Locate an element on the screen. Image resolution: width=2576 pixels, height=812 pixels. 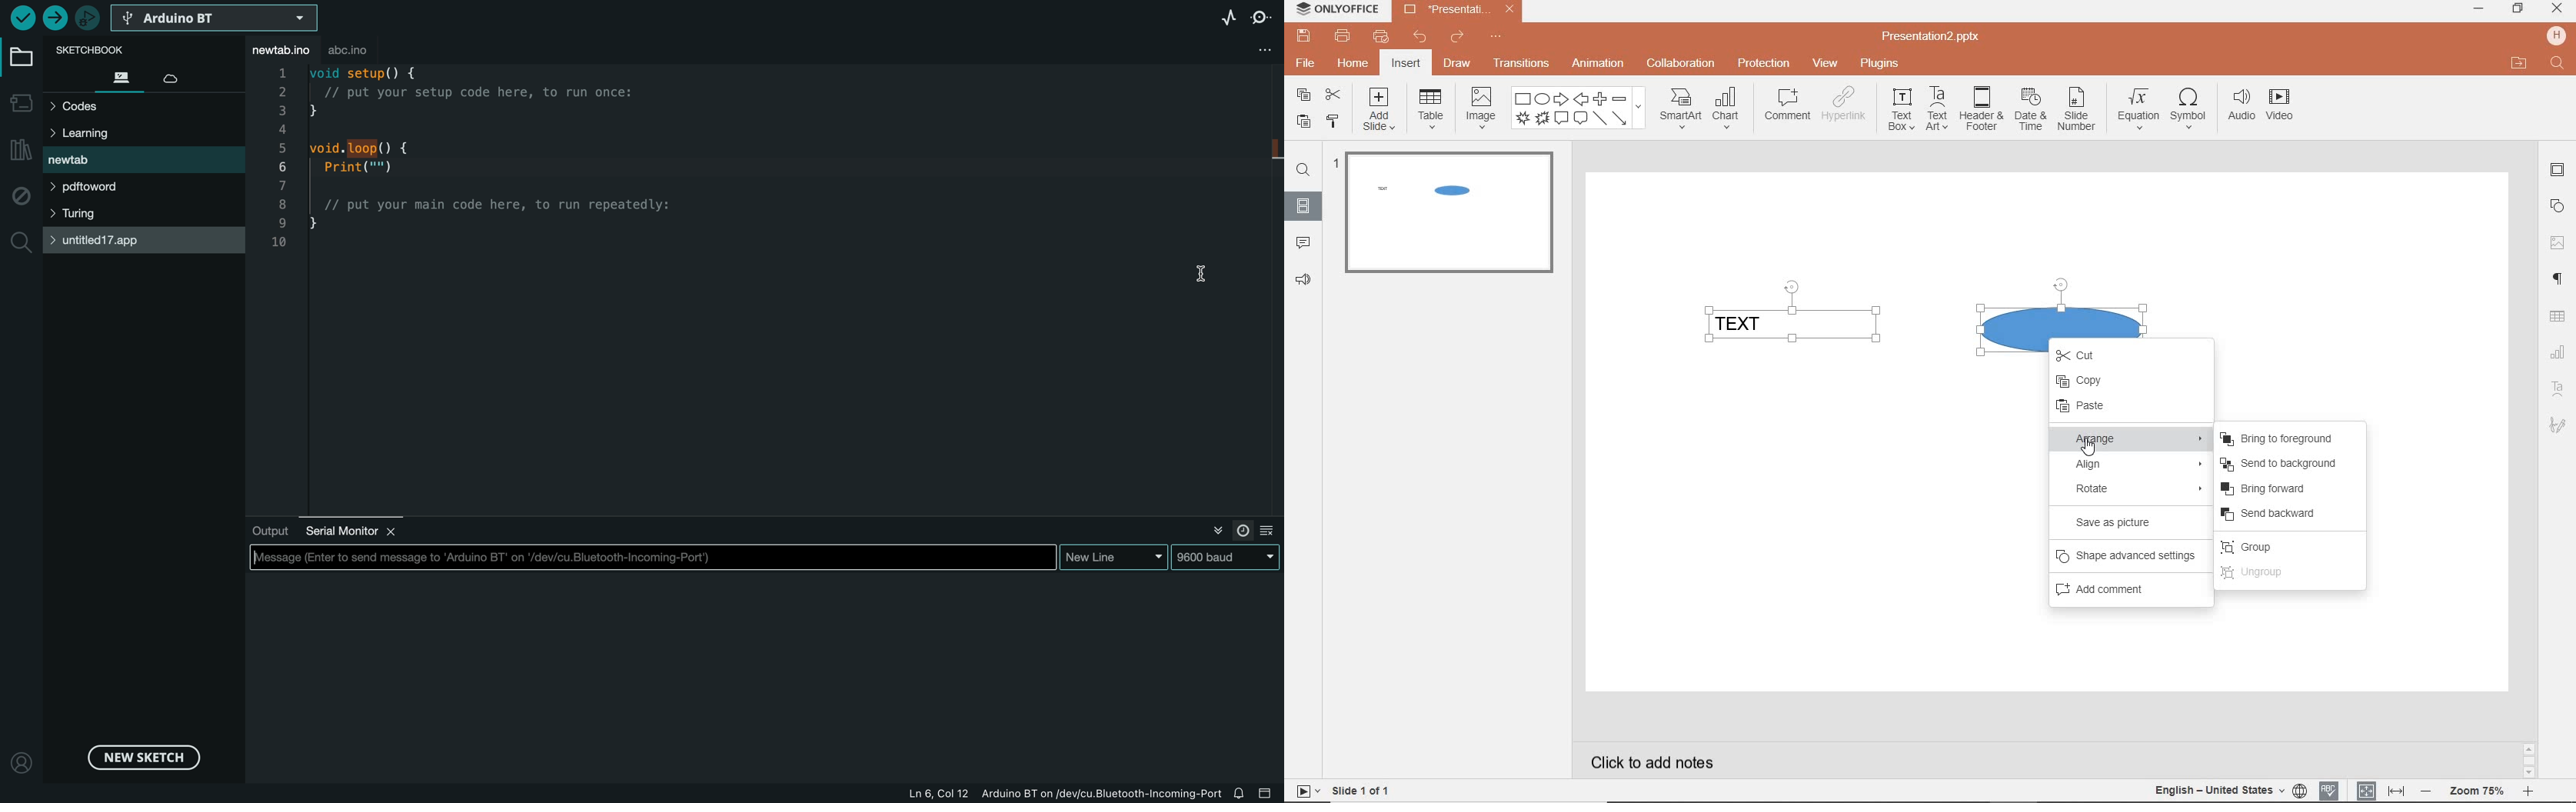
CHART SETTINGS is located at coordinates (2558, 353).